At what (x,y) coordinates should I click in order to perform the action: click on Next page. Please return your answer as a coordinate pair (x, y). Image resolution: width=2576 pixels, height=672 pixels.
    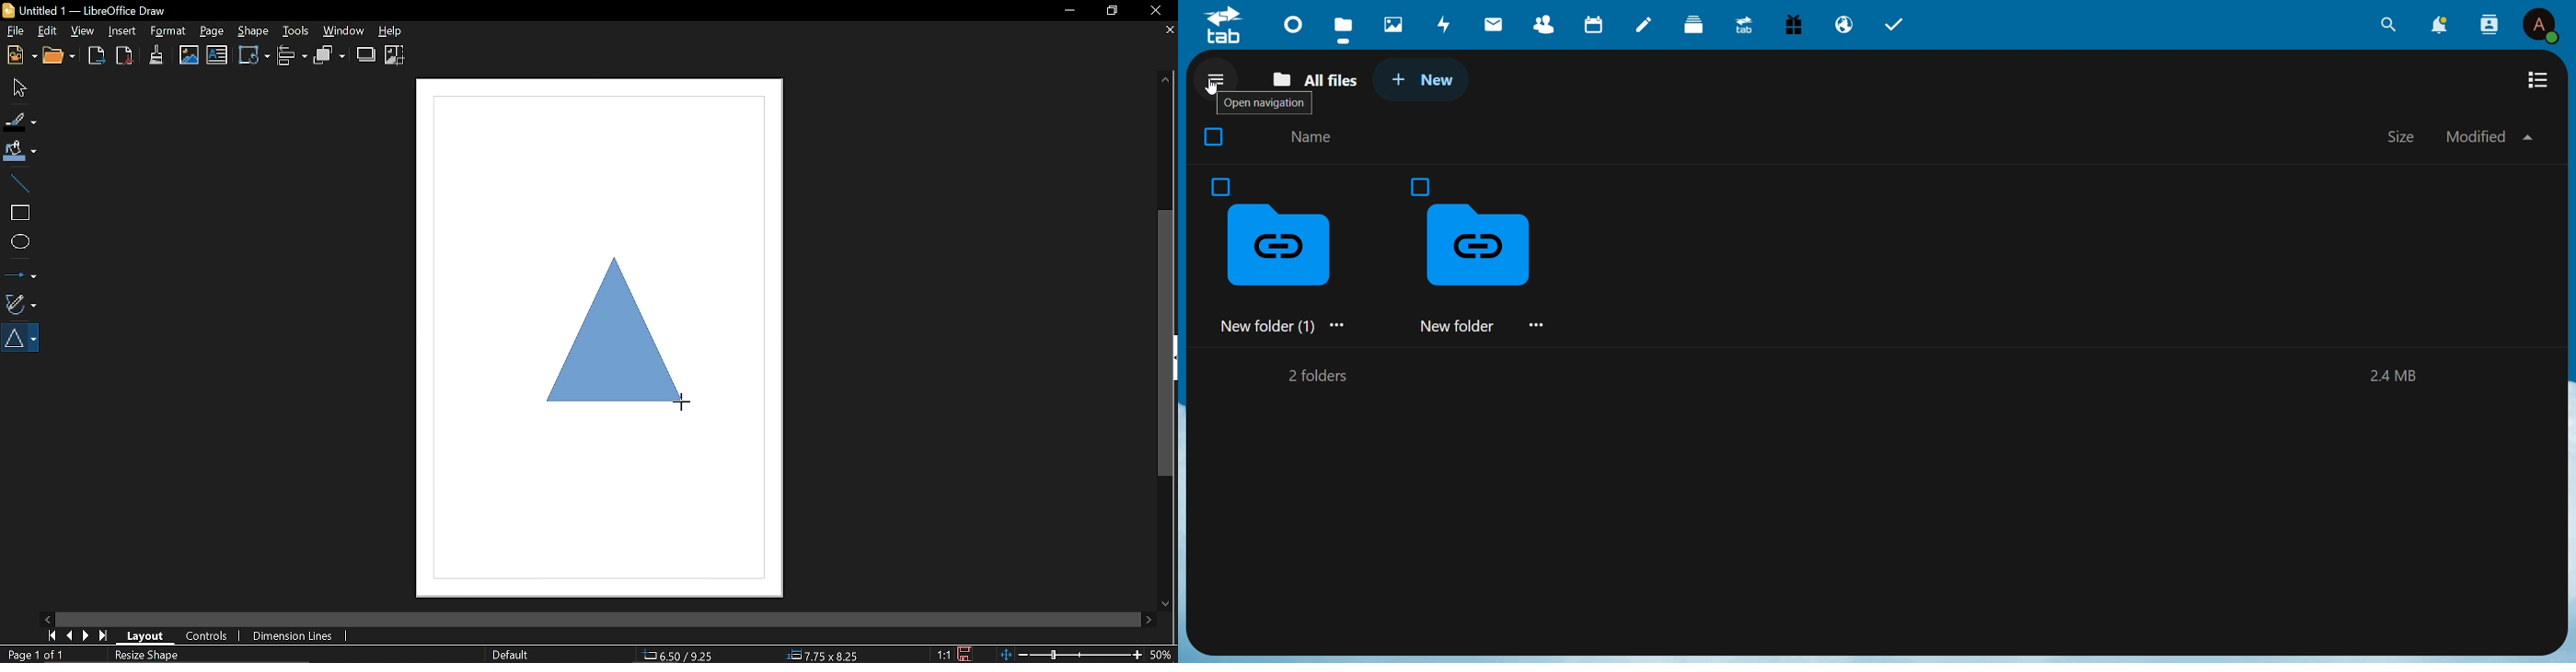
    Looking at the image, I should click on (87, 635).